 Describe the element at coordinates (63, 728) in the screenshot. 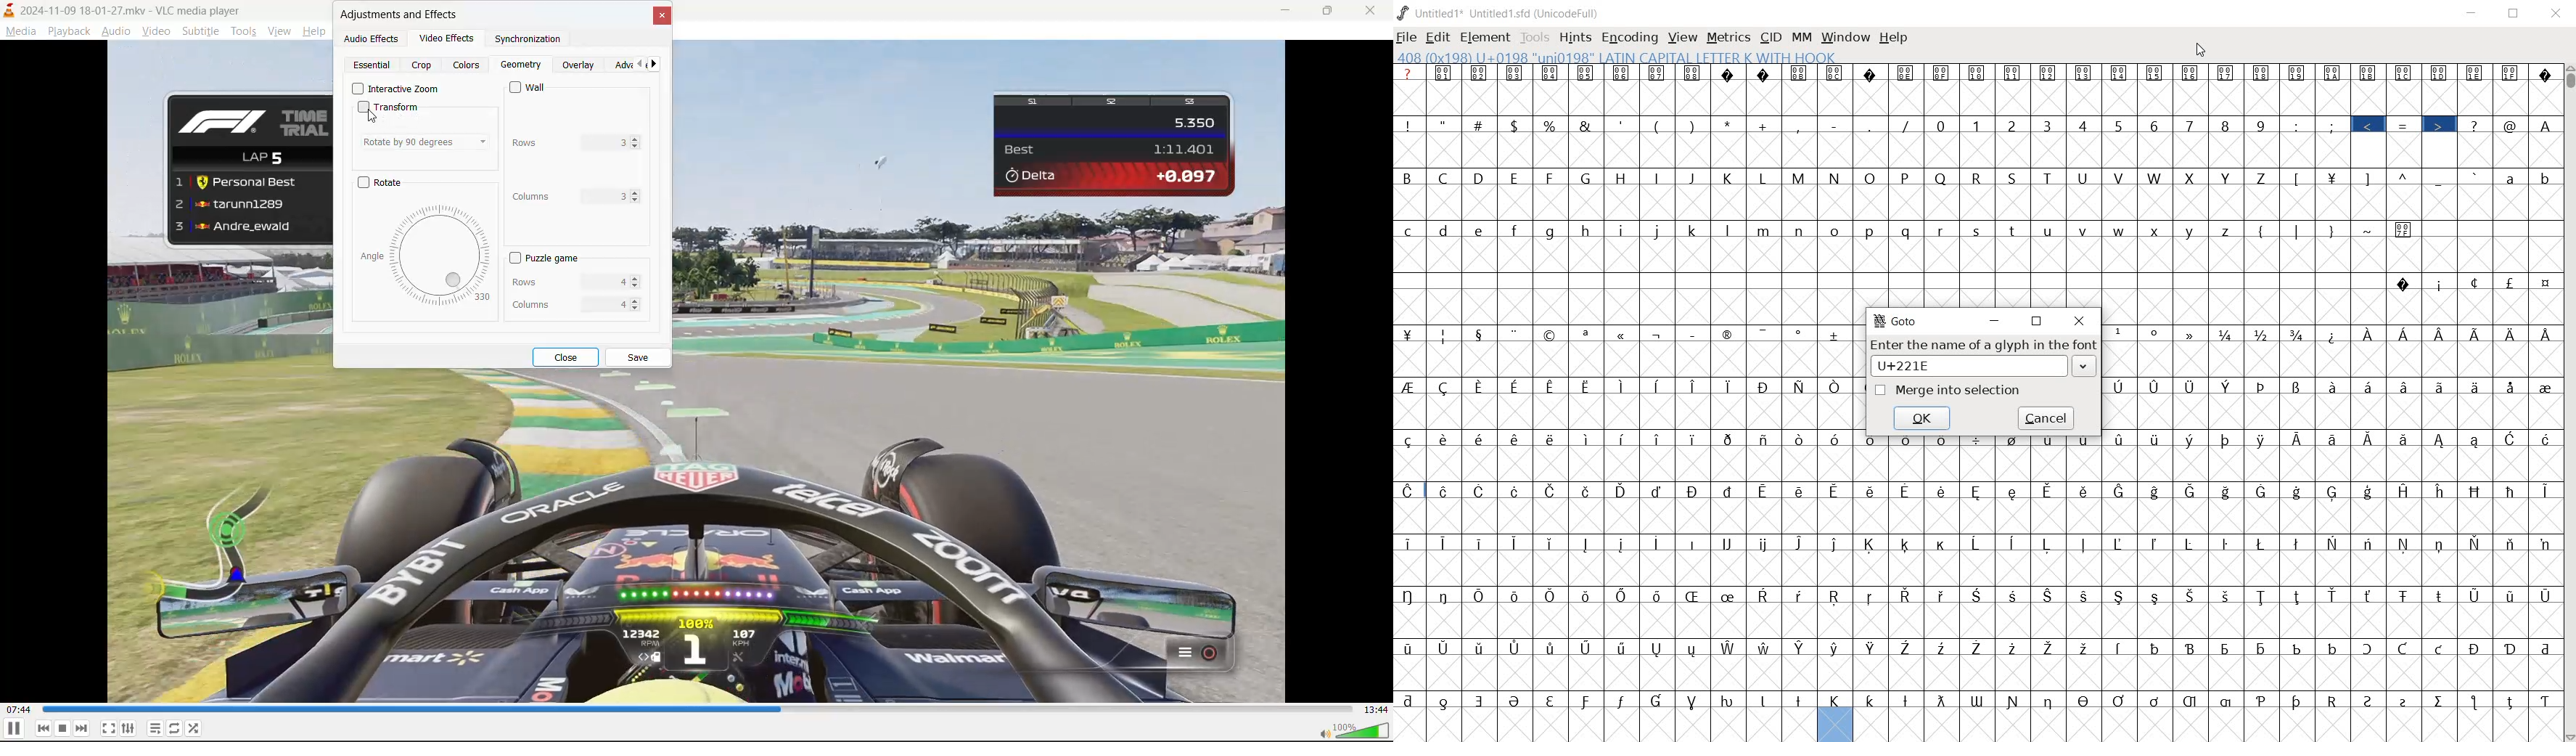

I see `stop` at that location.